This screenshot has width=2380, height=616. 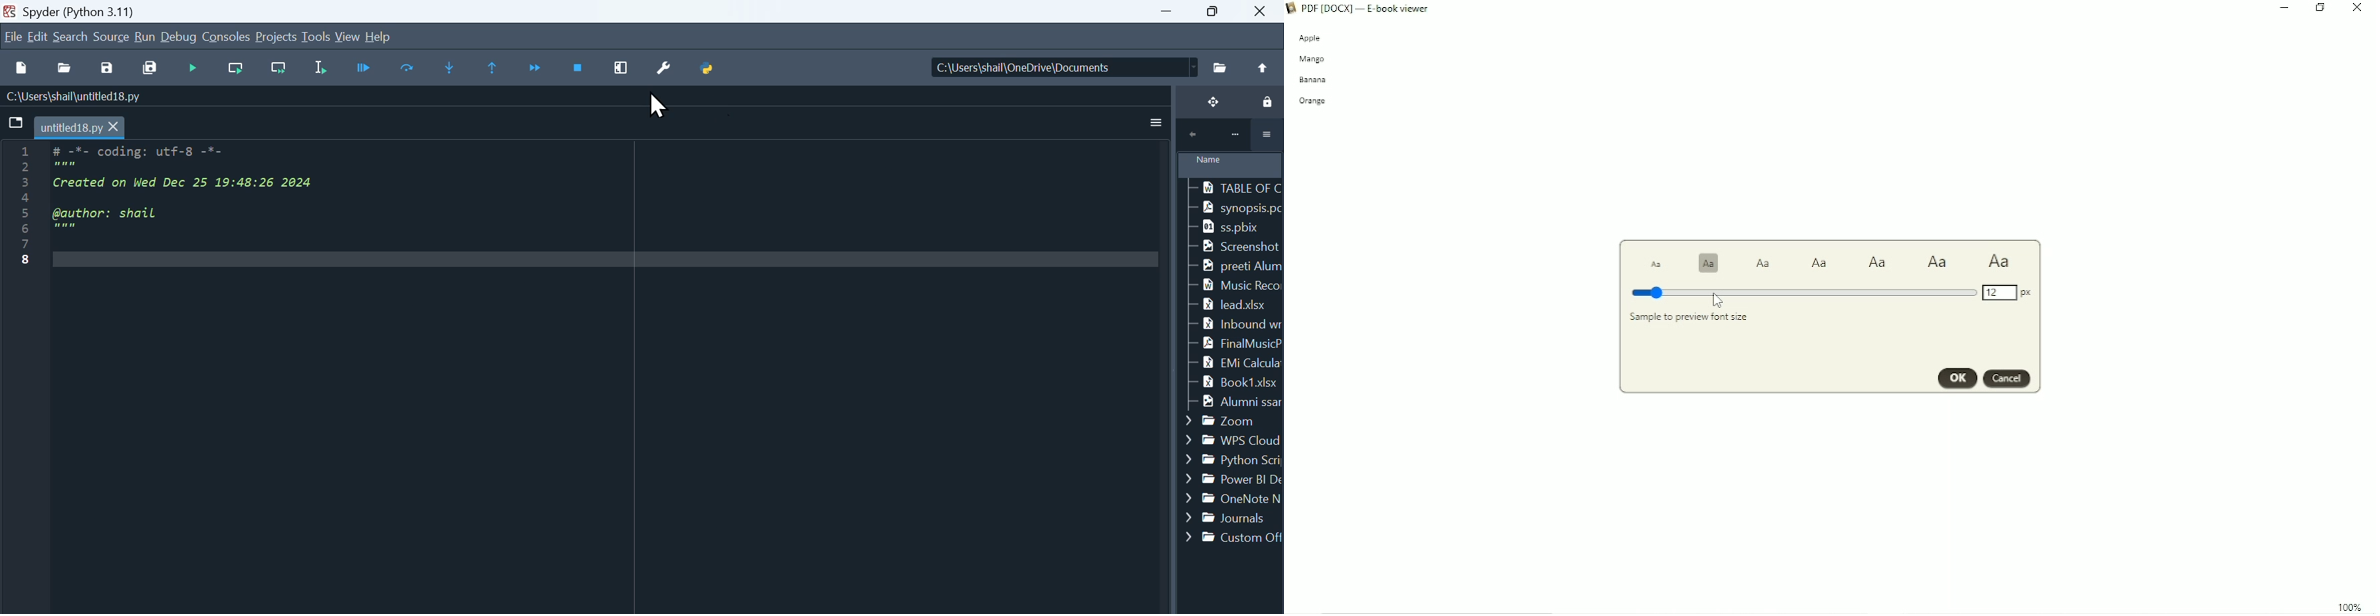 I want to click on lead xlsx.., so click(x=1236, y=305).